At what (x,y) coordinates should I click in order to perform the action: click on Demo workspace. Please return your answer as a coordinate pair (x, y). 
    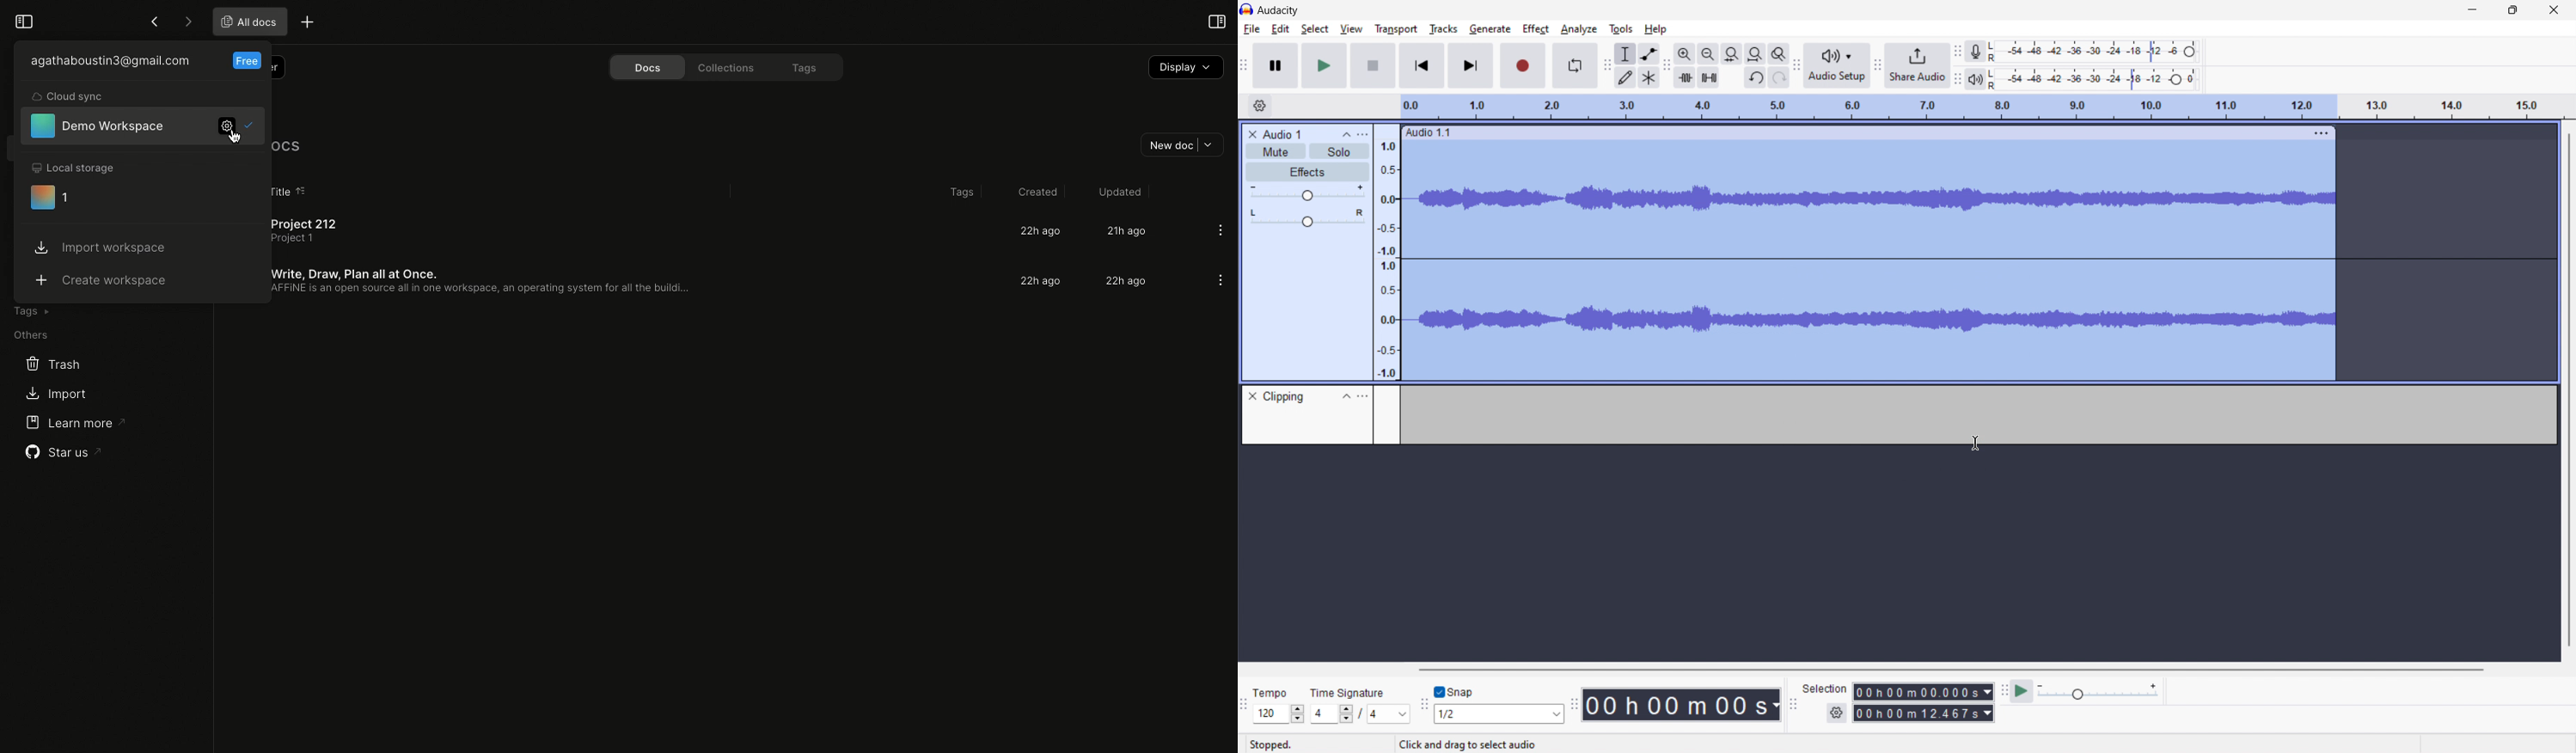
    Looking at the image, I should click on (99, 126).